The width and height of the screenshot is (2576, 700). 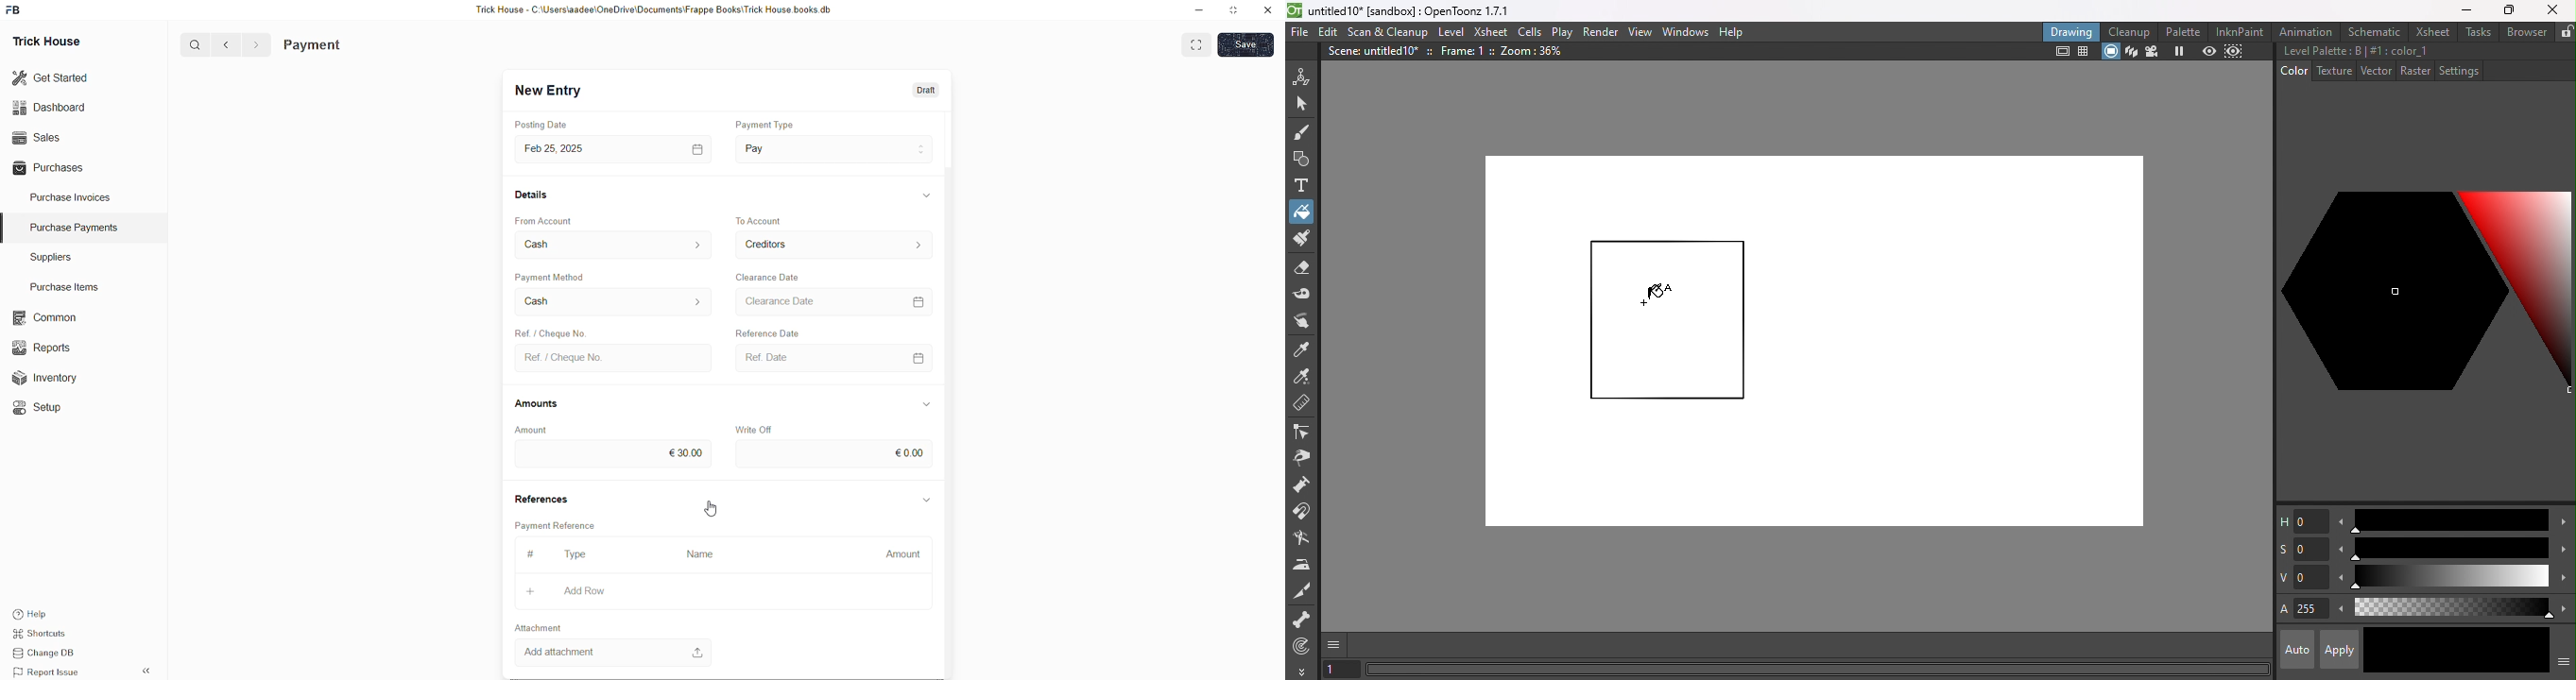 What do you see at coordinates (576, 275) in the screenshot?
I see `Payment Method` at bounding box center [576, 275].